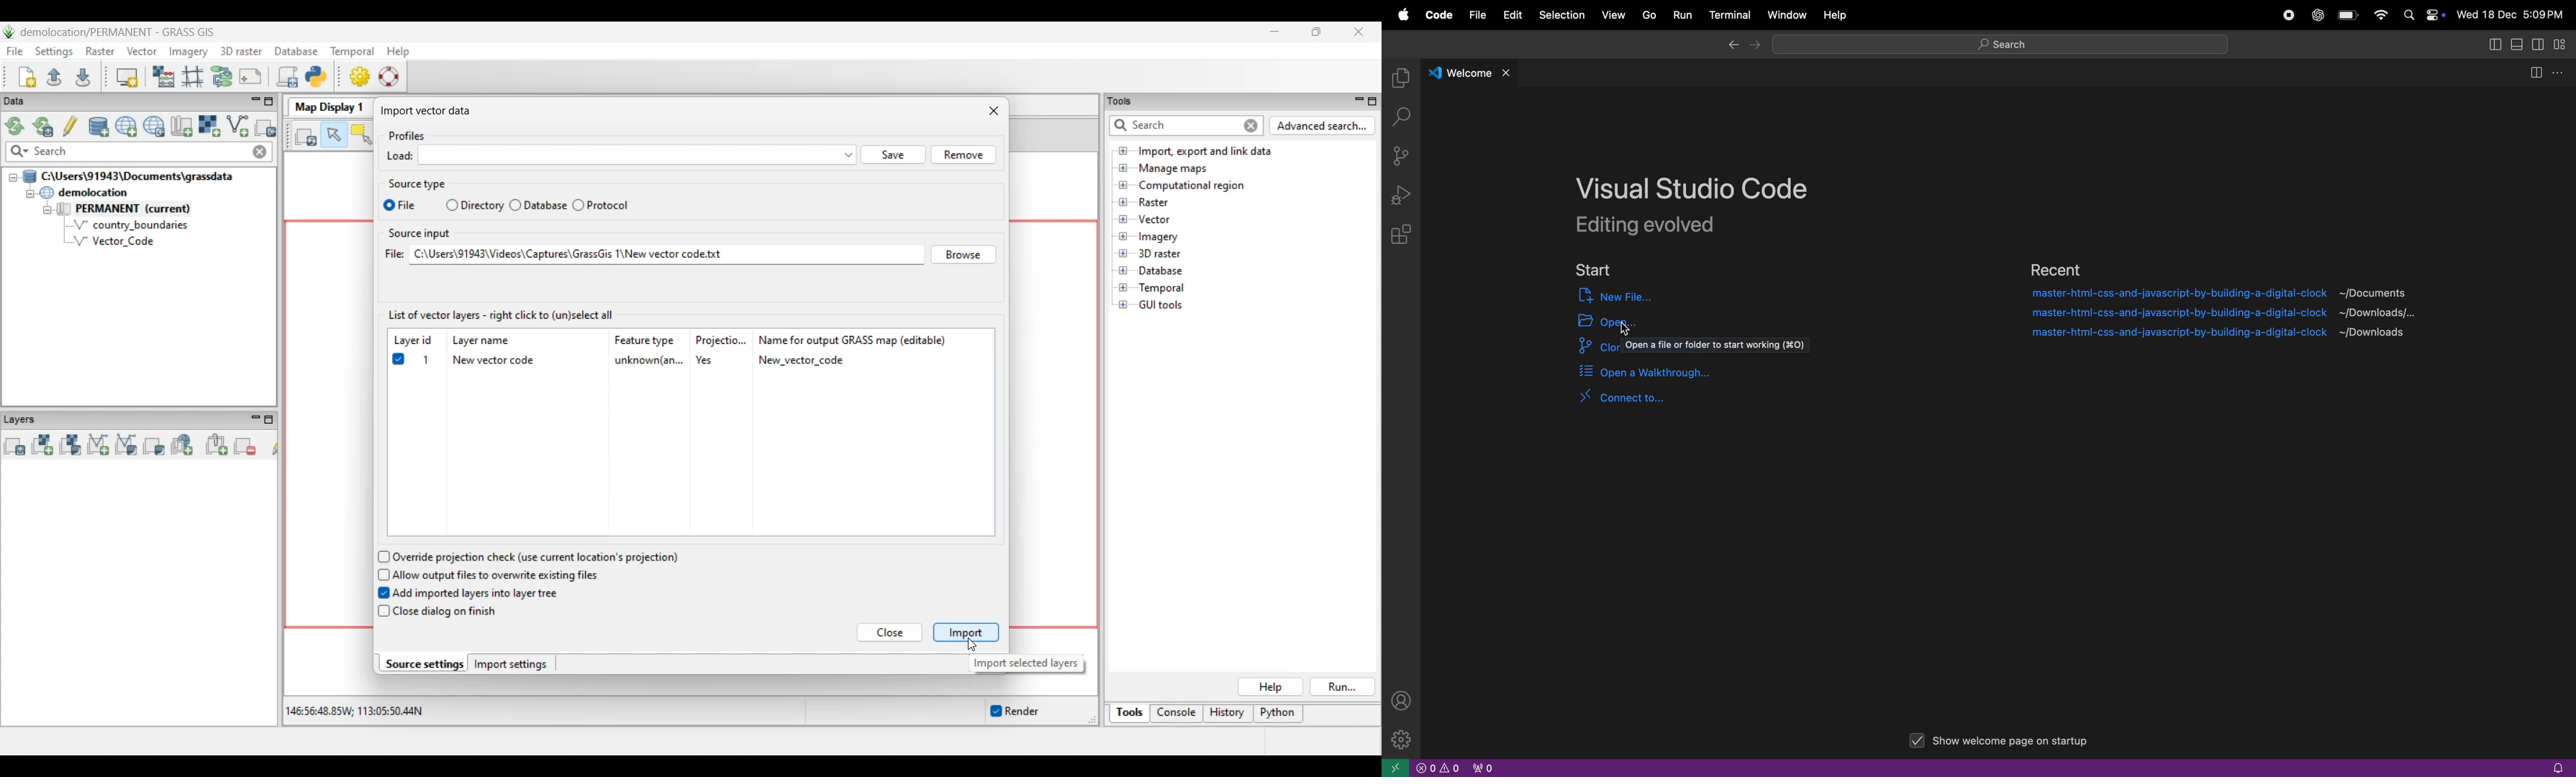 The width and height of the screenshot is (2576, 784). Describe the element at coordinates (1728, 15) in the screenshot. I see `terminal` at that location.